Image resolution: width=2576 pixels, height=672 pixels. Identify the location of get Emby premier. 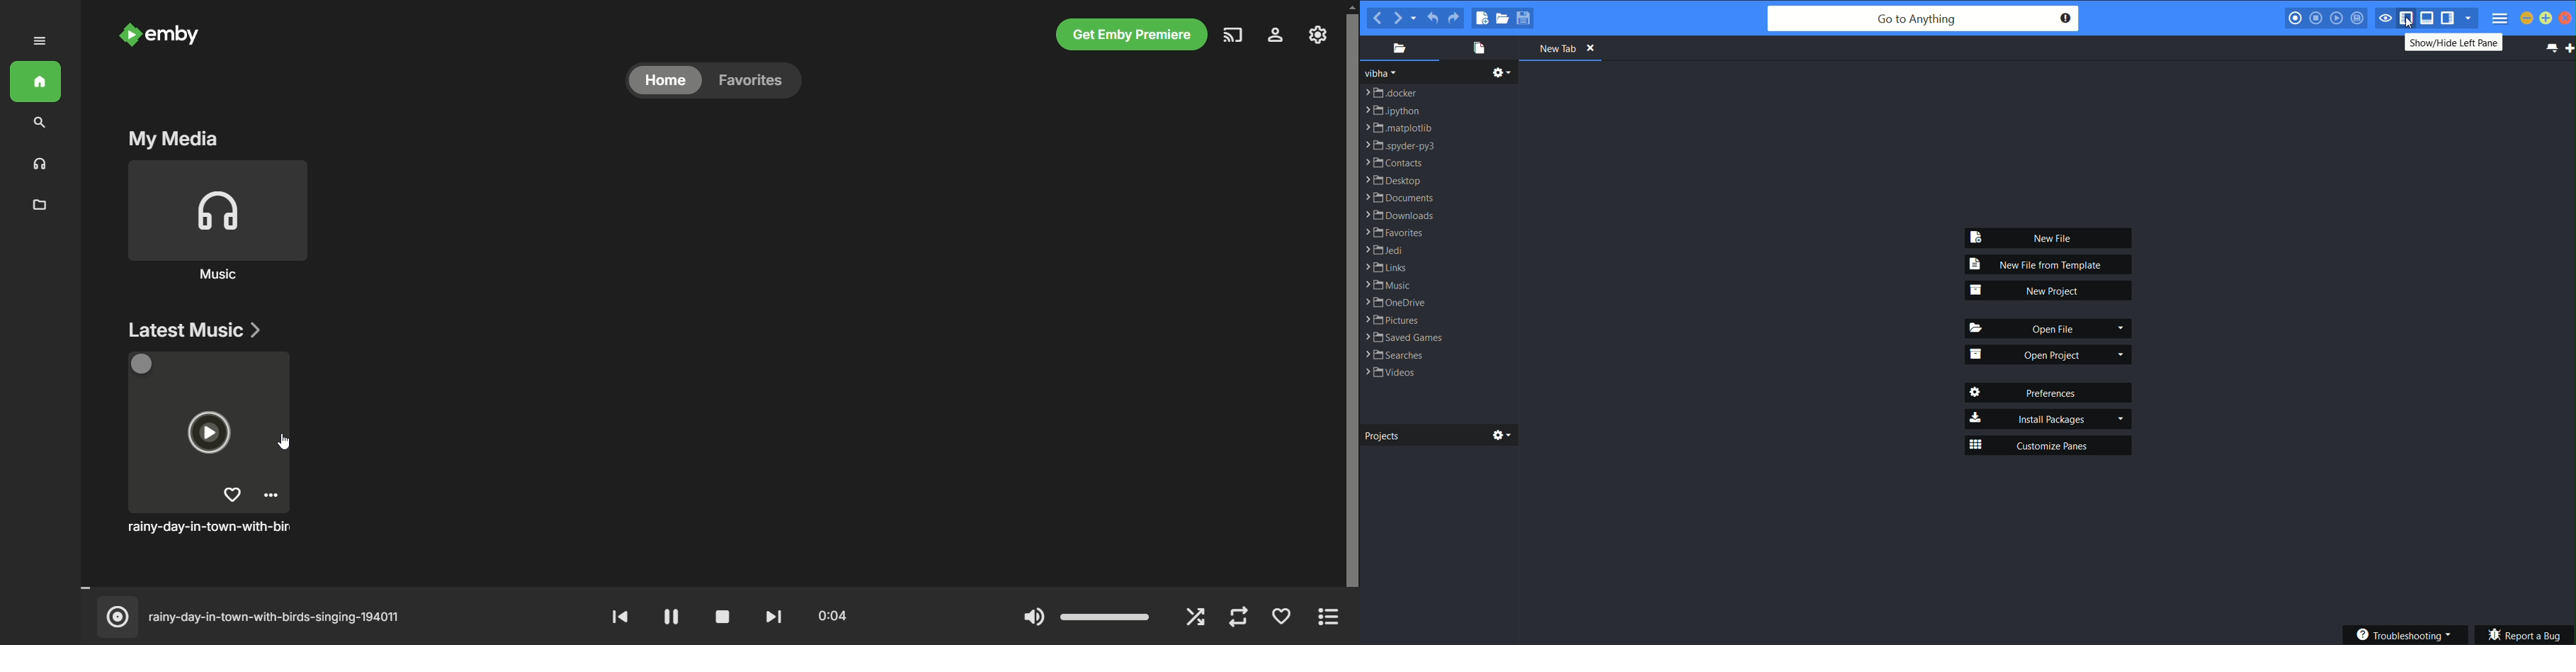
(1133, 34).